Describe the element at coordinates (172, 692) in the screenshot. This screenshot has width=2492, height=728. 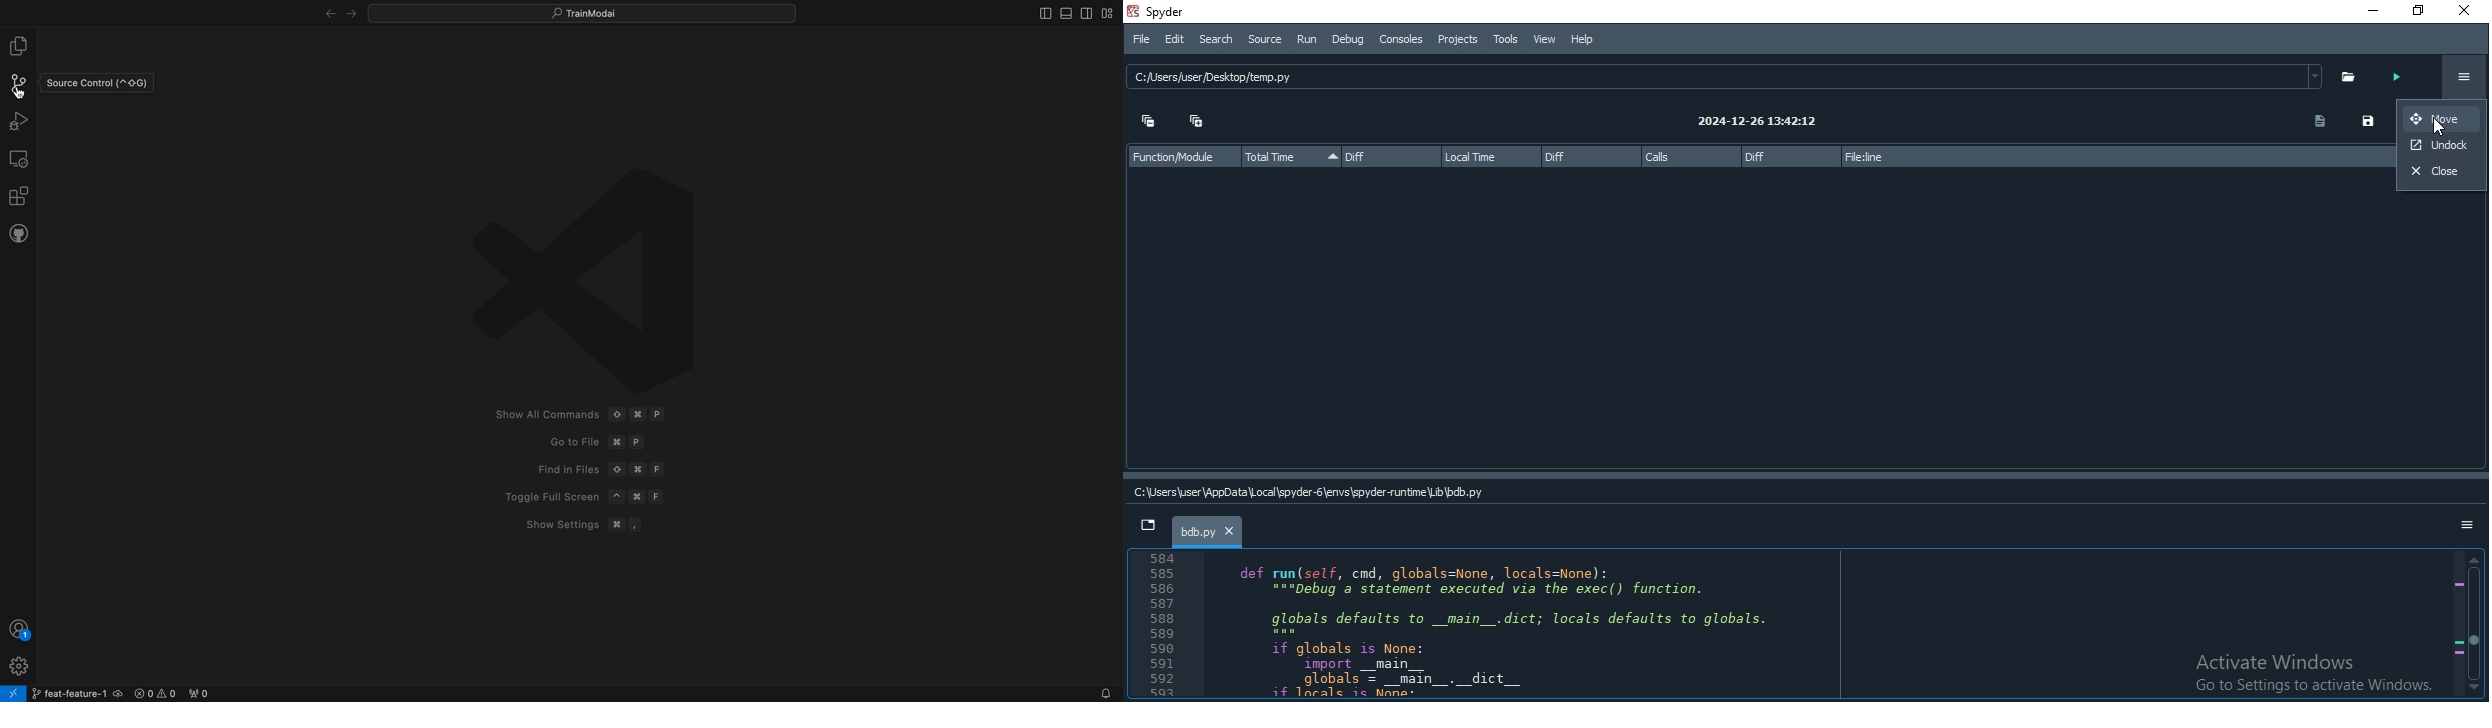
I see `error logs` at that location.